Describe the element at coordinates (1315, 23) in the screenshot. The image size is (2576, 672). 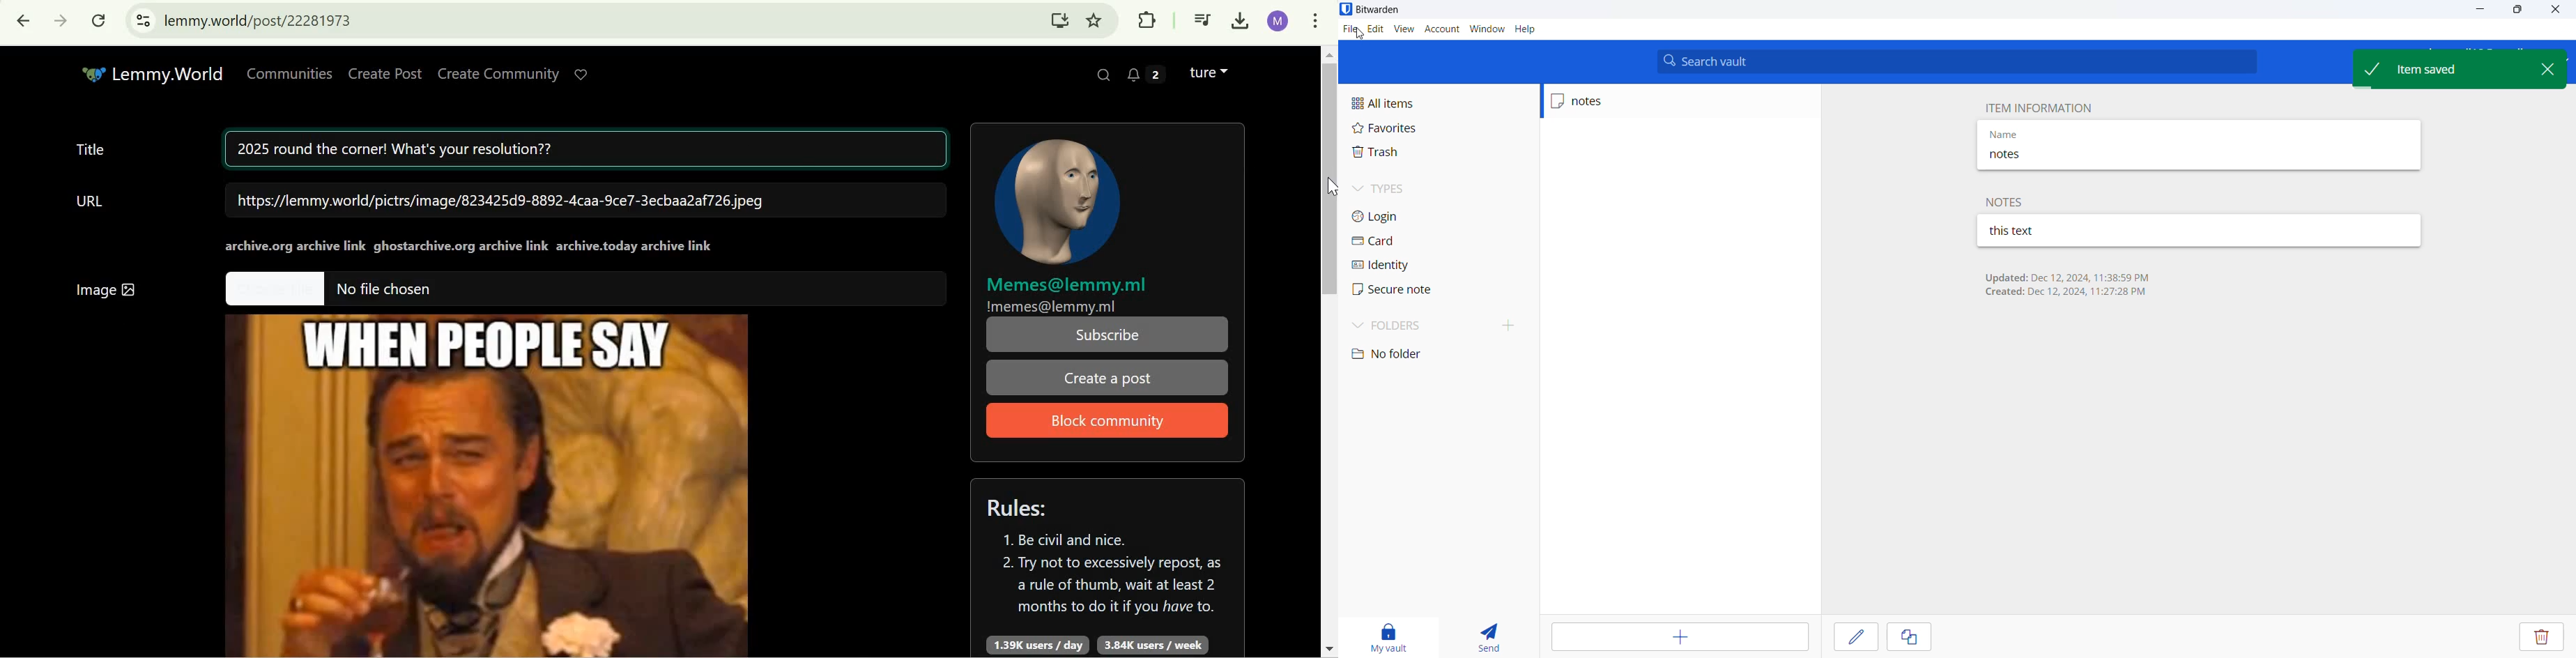
I see `customize and control google chrome` at that location.